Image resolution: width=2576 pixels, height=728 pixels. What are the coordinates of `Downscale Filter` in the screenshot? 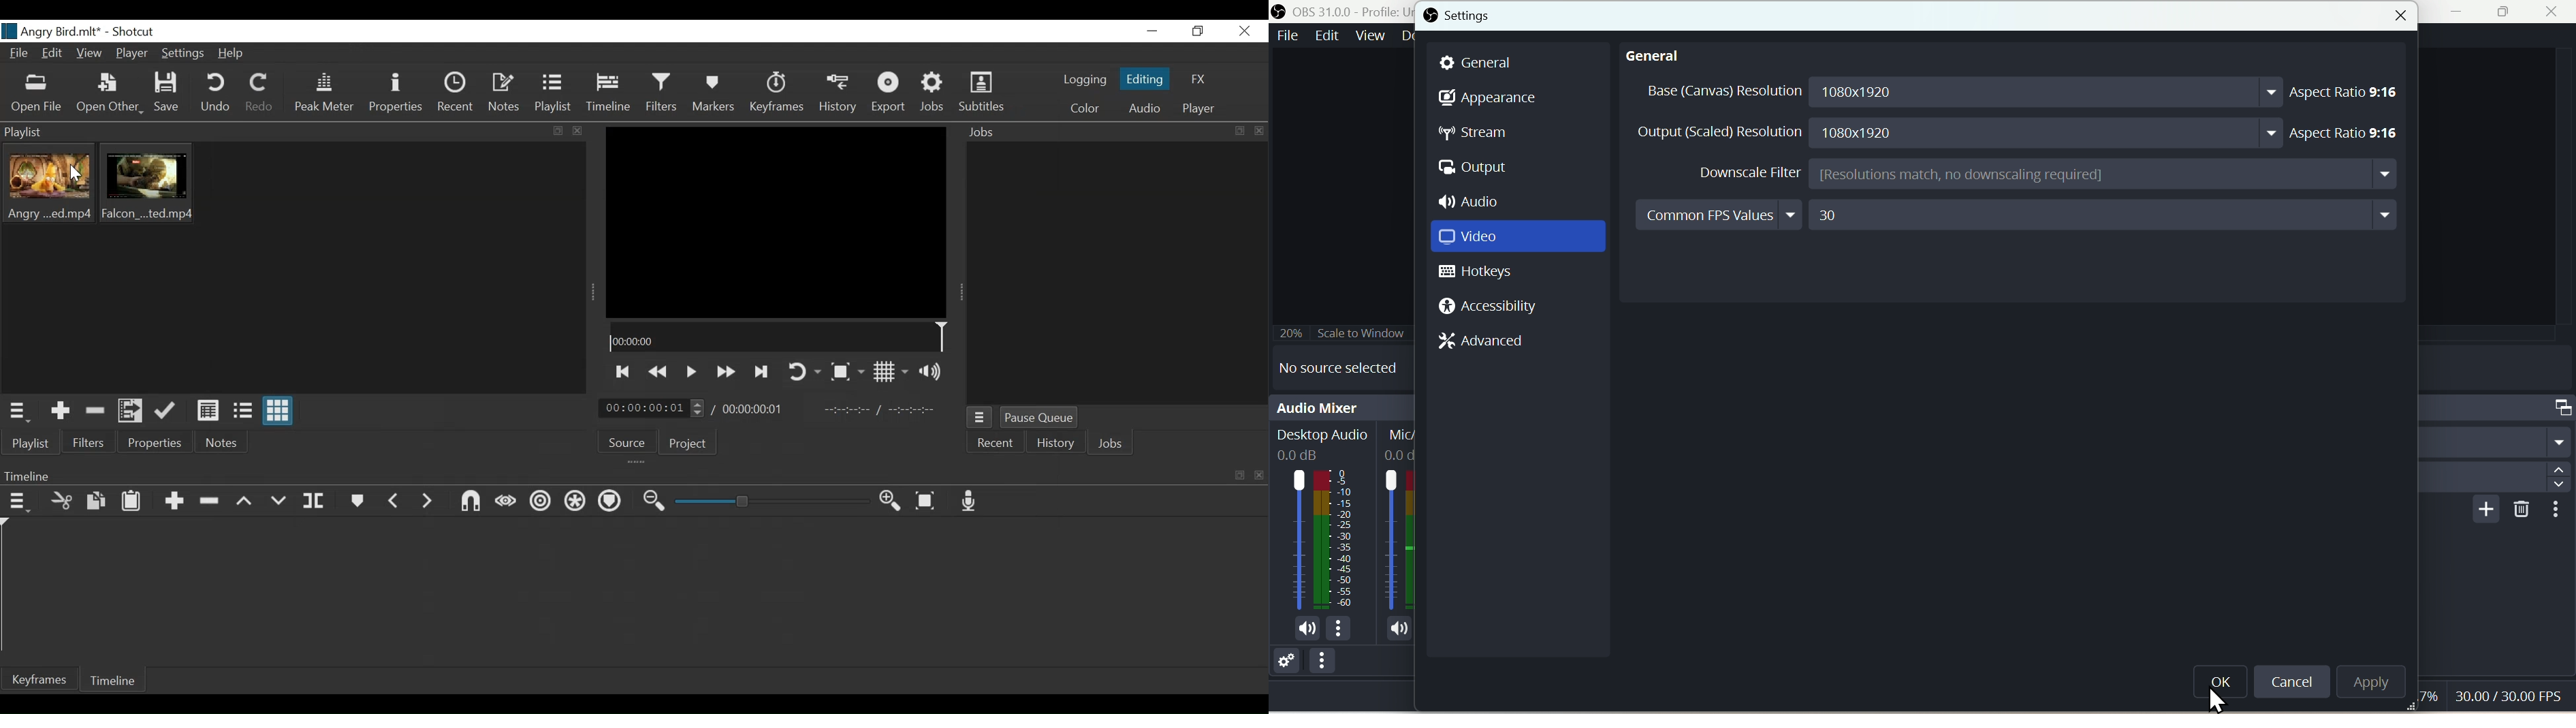 It's located at (2046, 174).